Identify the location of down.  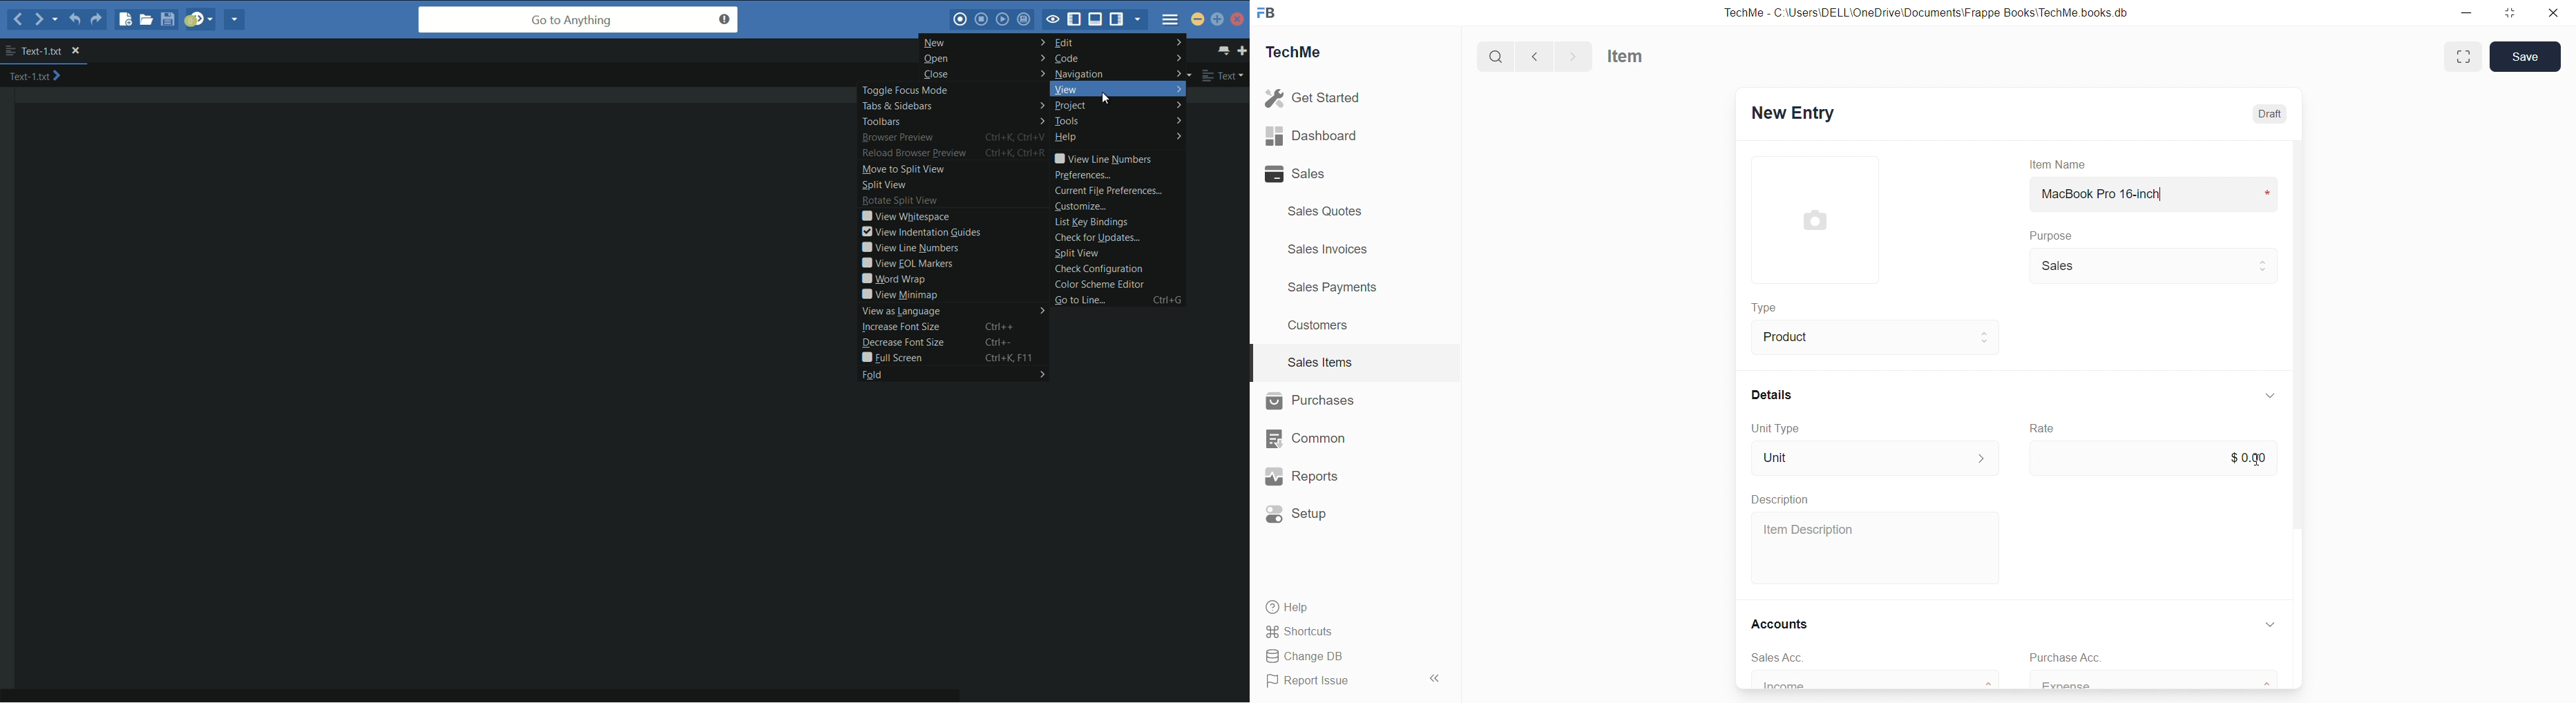
(2271, 625).